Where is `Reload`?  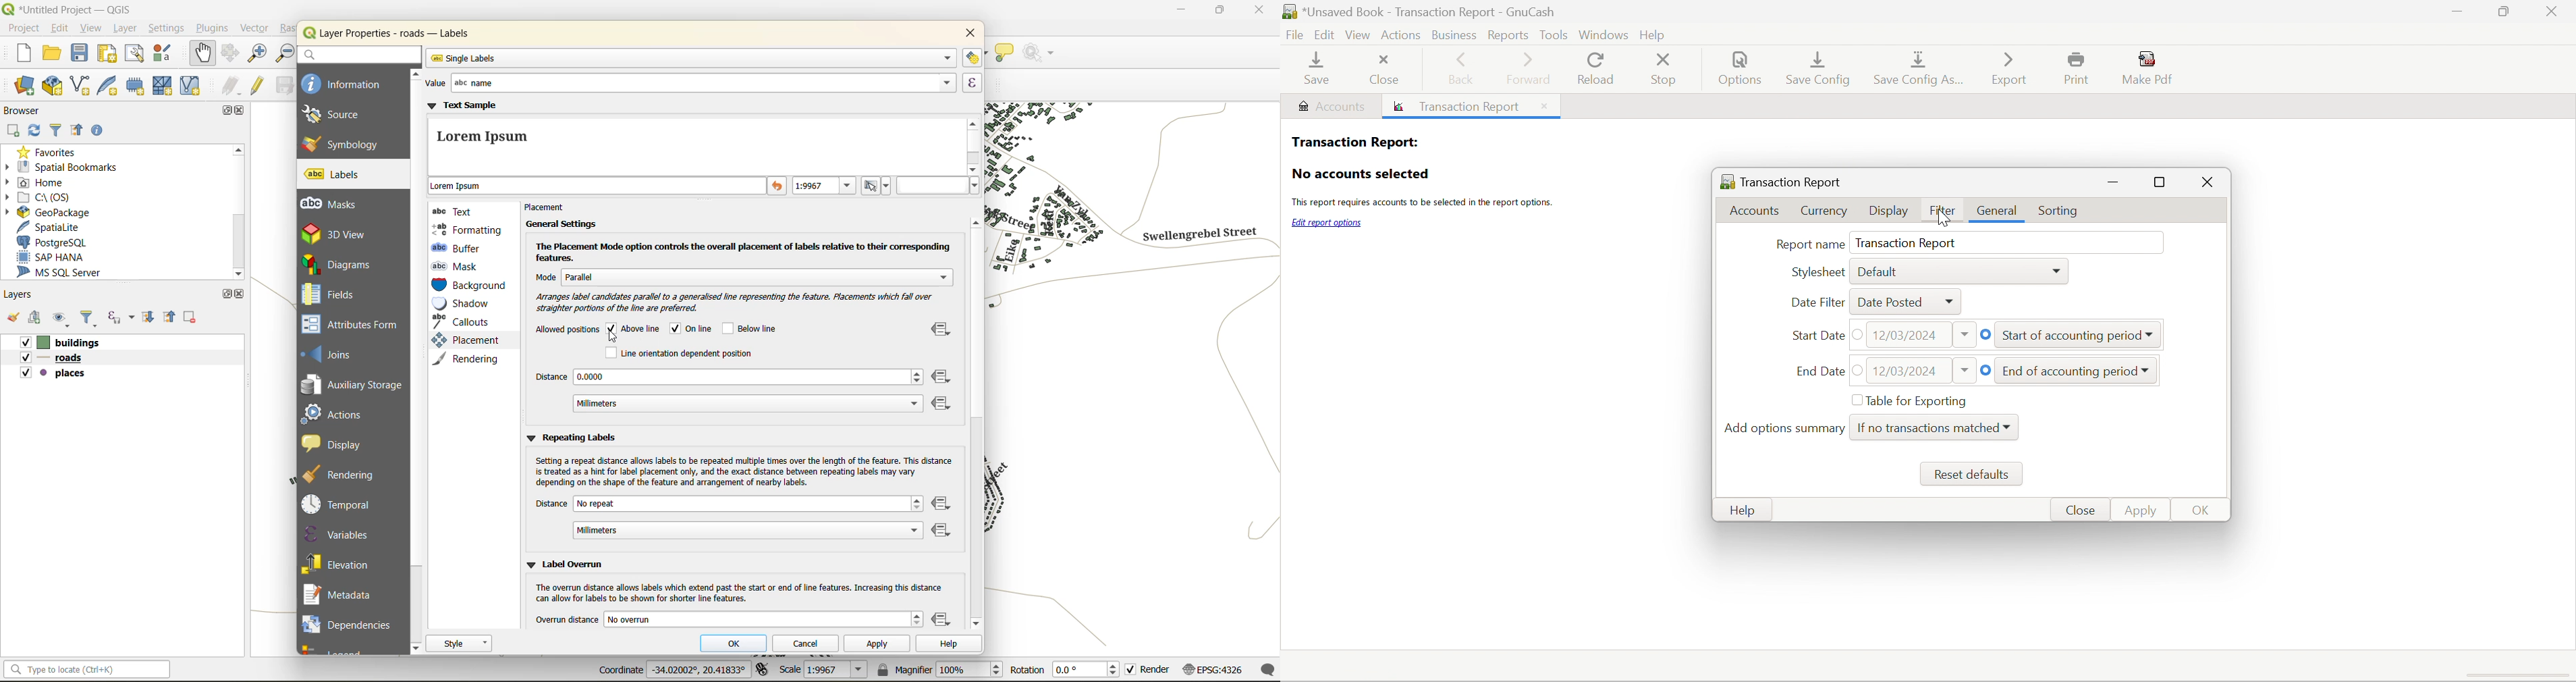
Reload is located at coordinates (1595, 69).